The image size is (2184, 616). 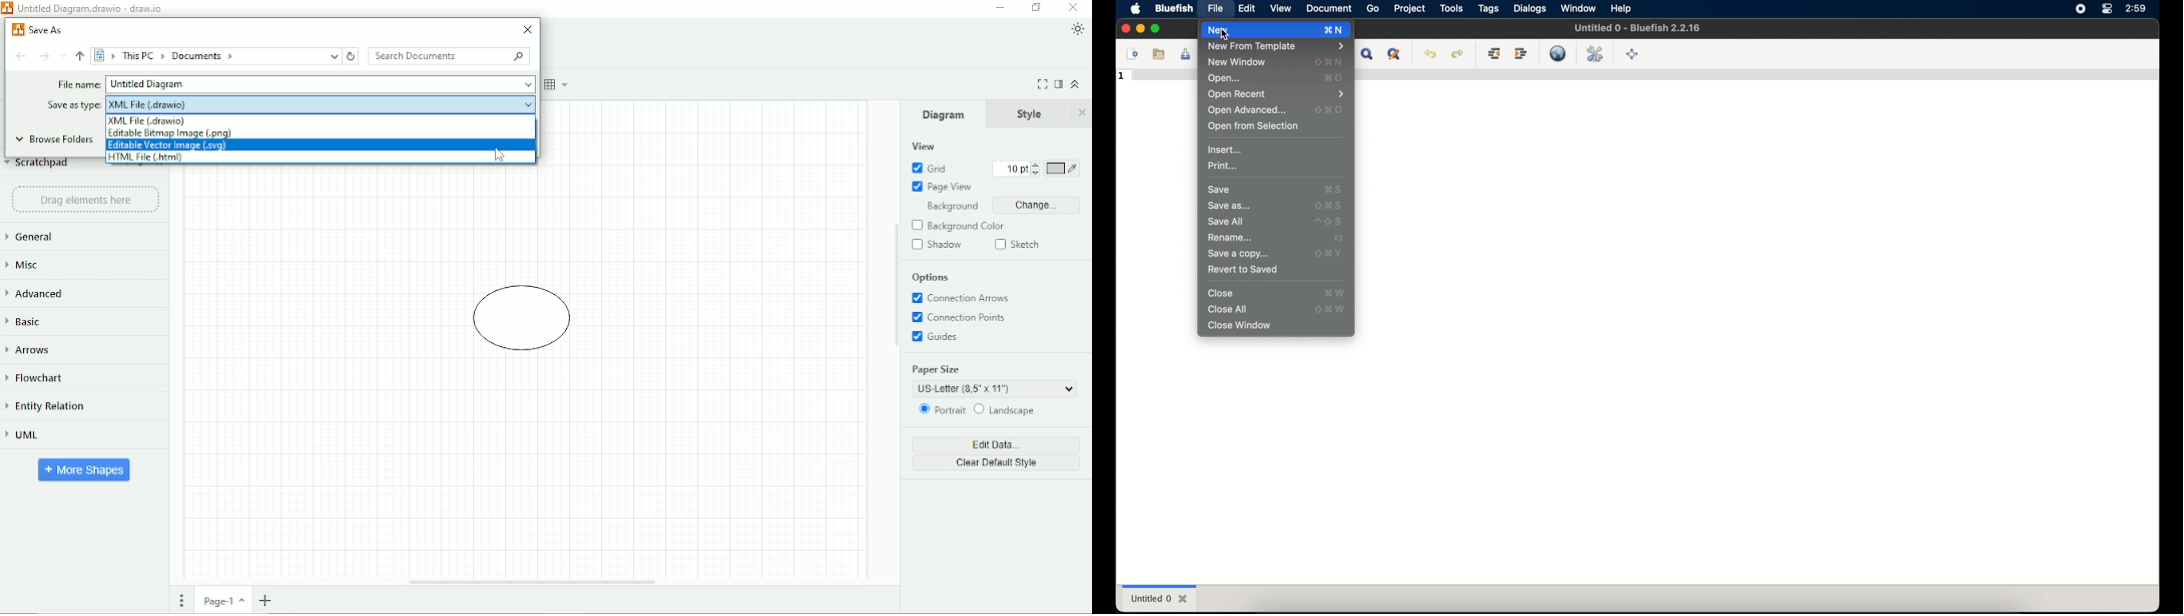 What do you see at coordinates (523, 320) in the screenshot?
I see `Diagram of circle` at bounding box center [523, 320].